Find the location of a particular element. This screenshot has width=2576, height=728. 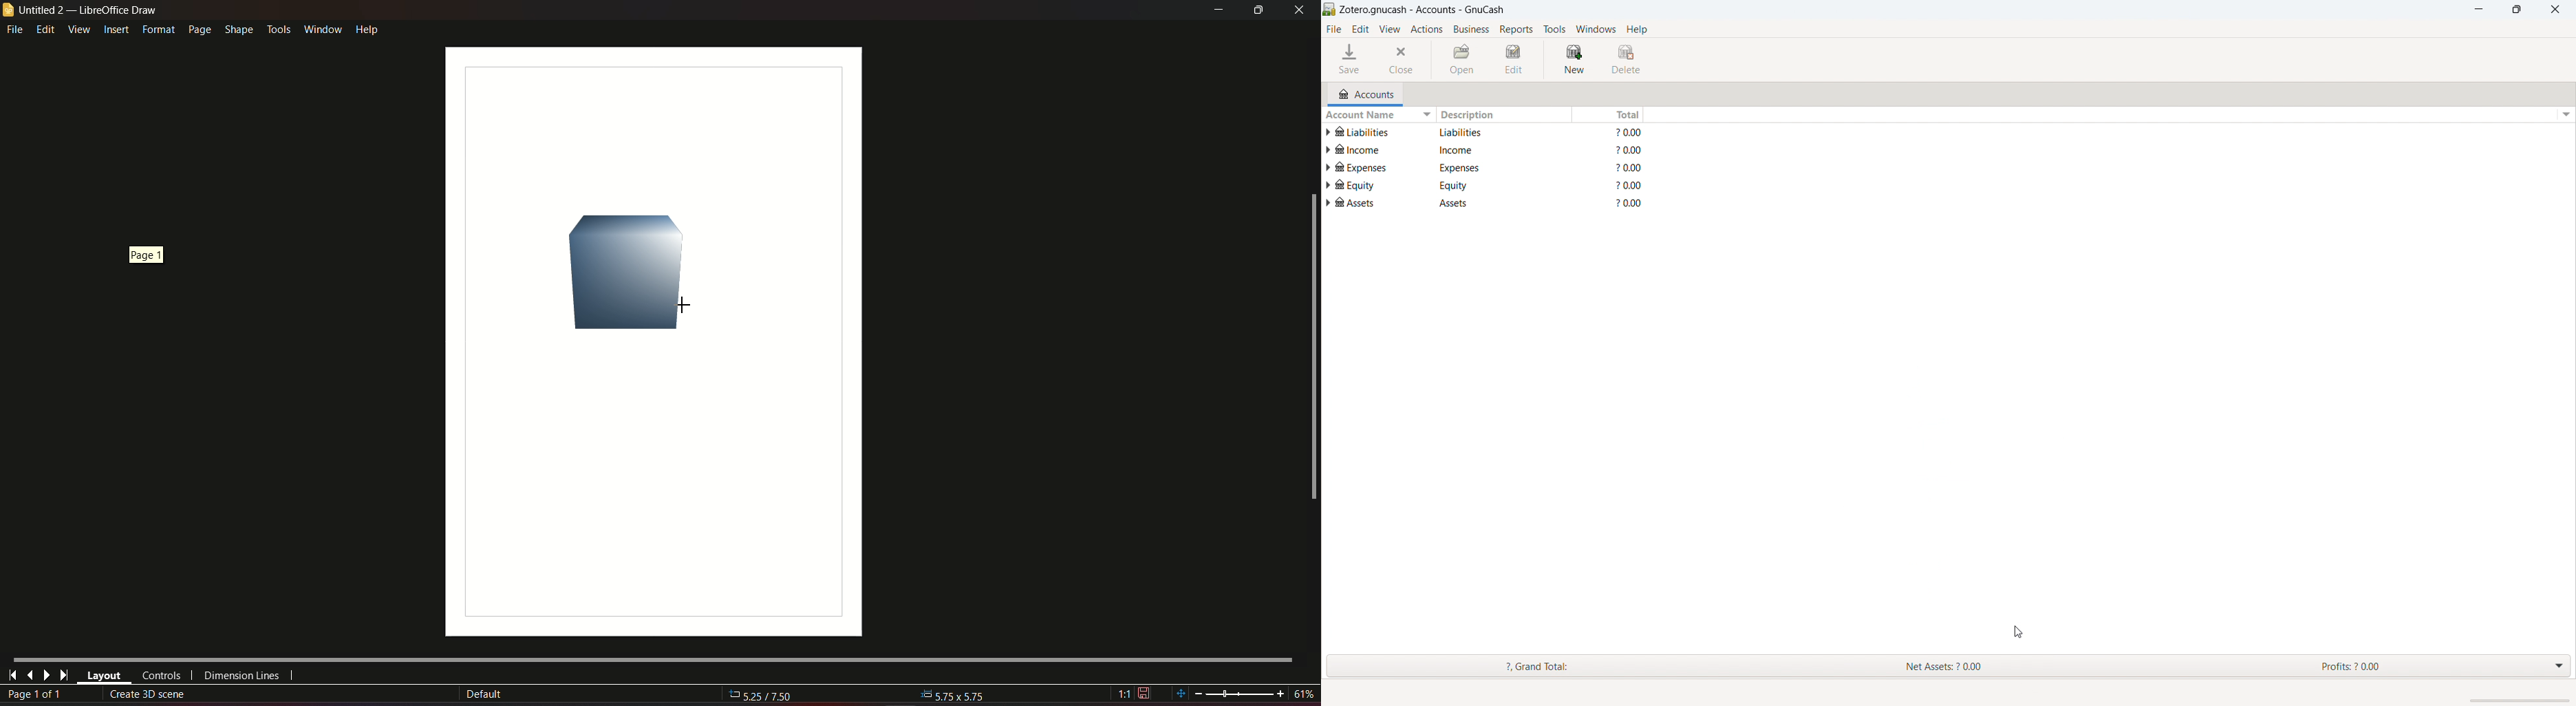

page is located at coordinates (198, 30).